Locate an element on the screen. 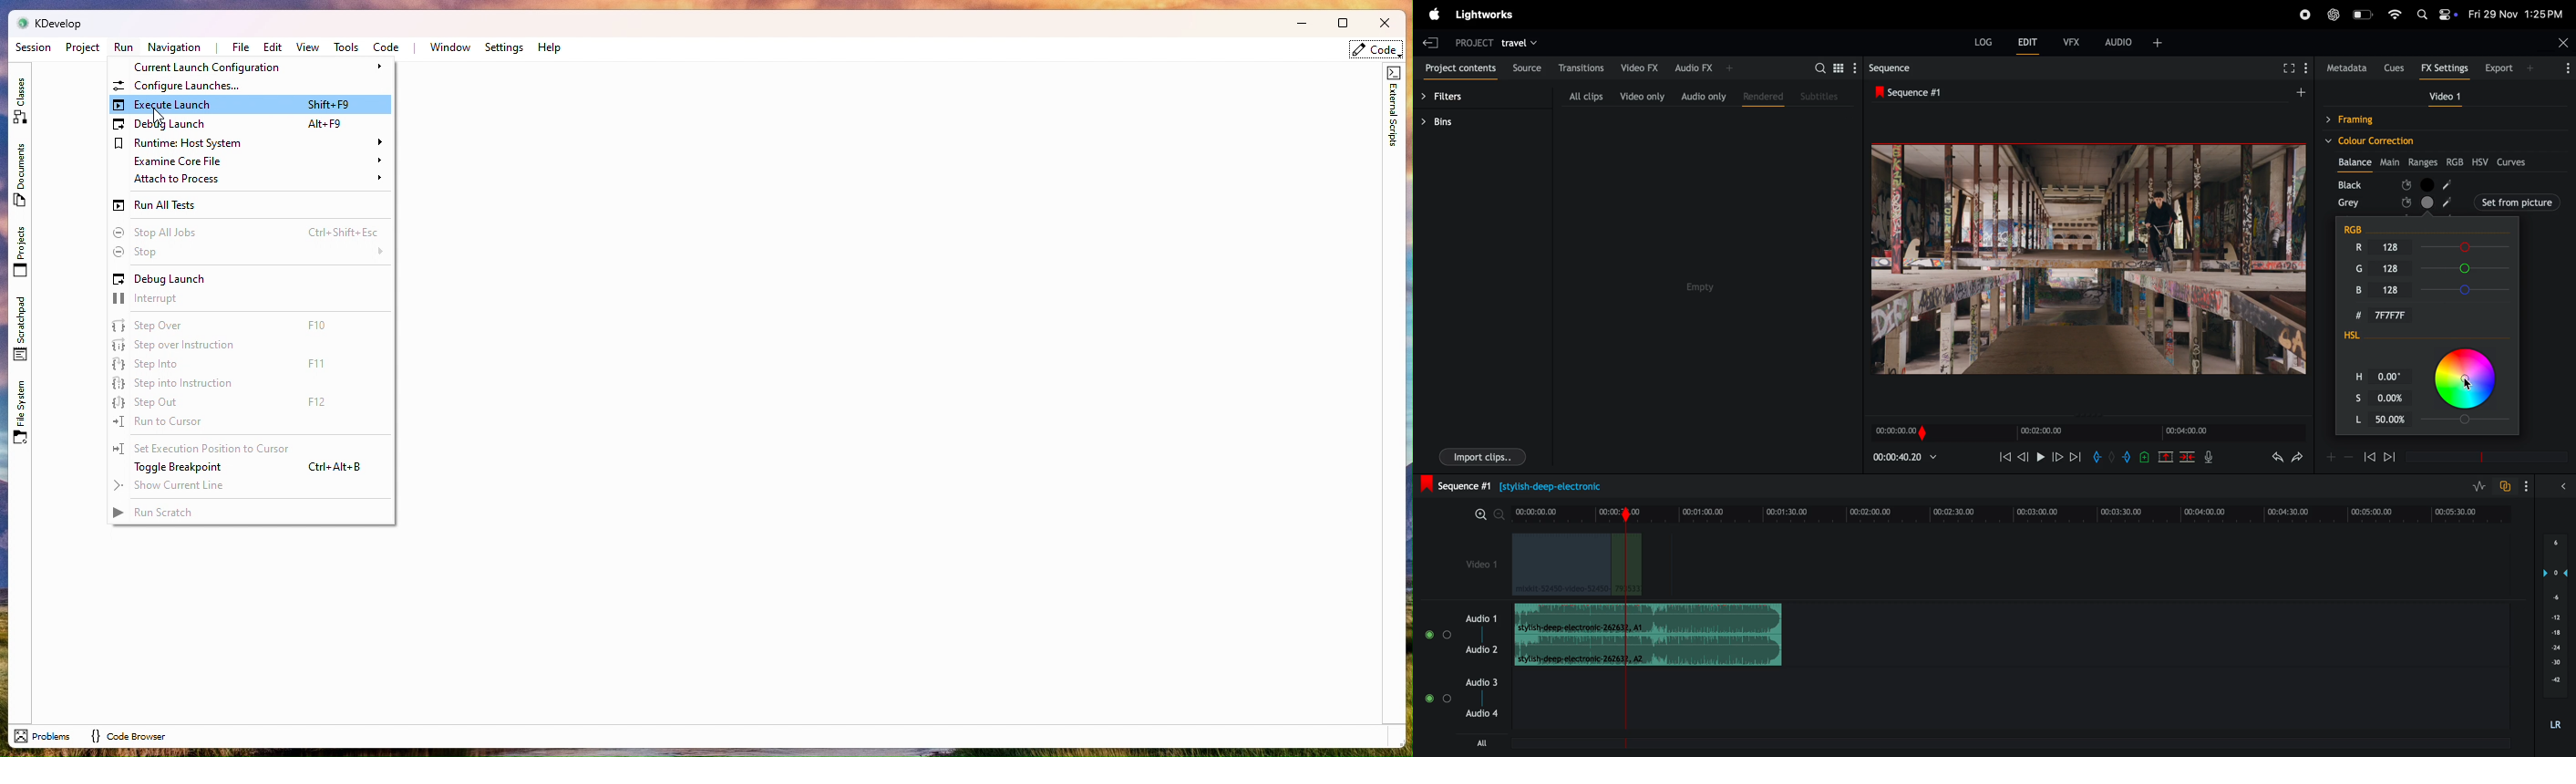 The height and width of the screenshot is (784, 2576). fullscreen is located at coordinates (2285, 70).